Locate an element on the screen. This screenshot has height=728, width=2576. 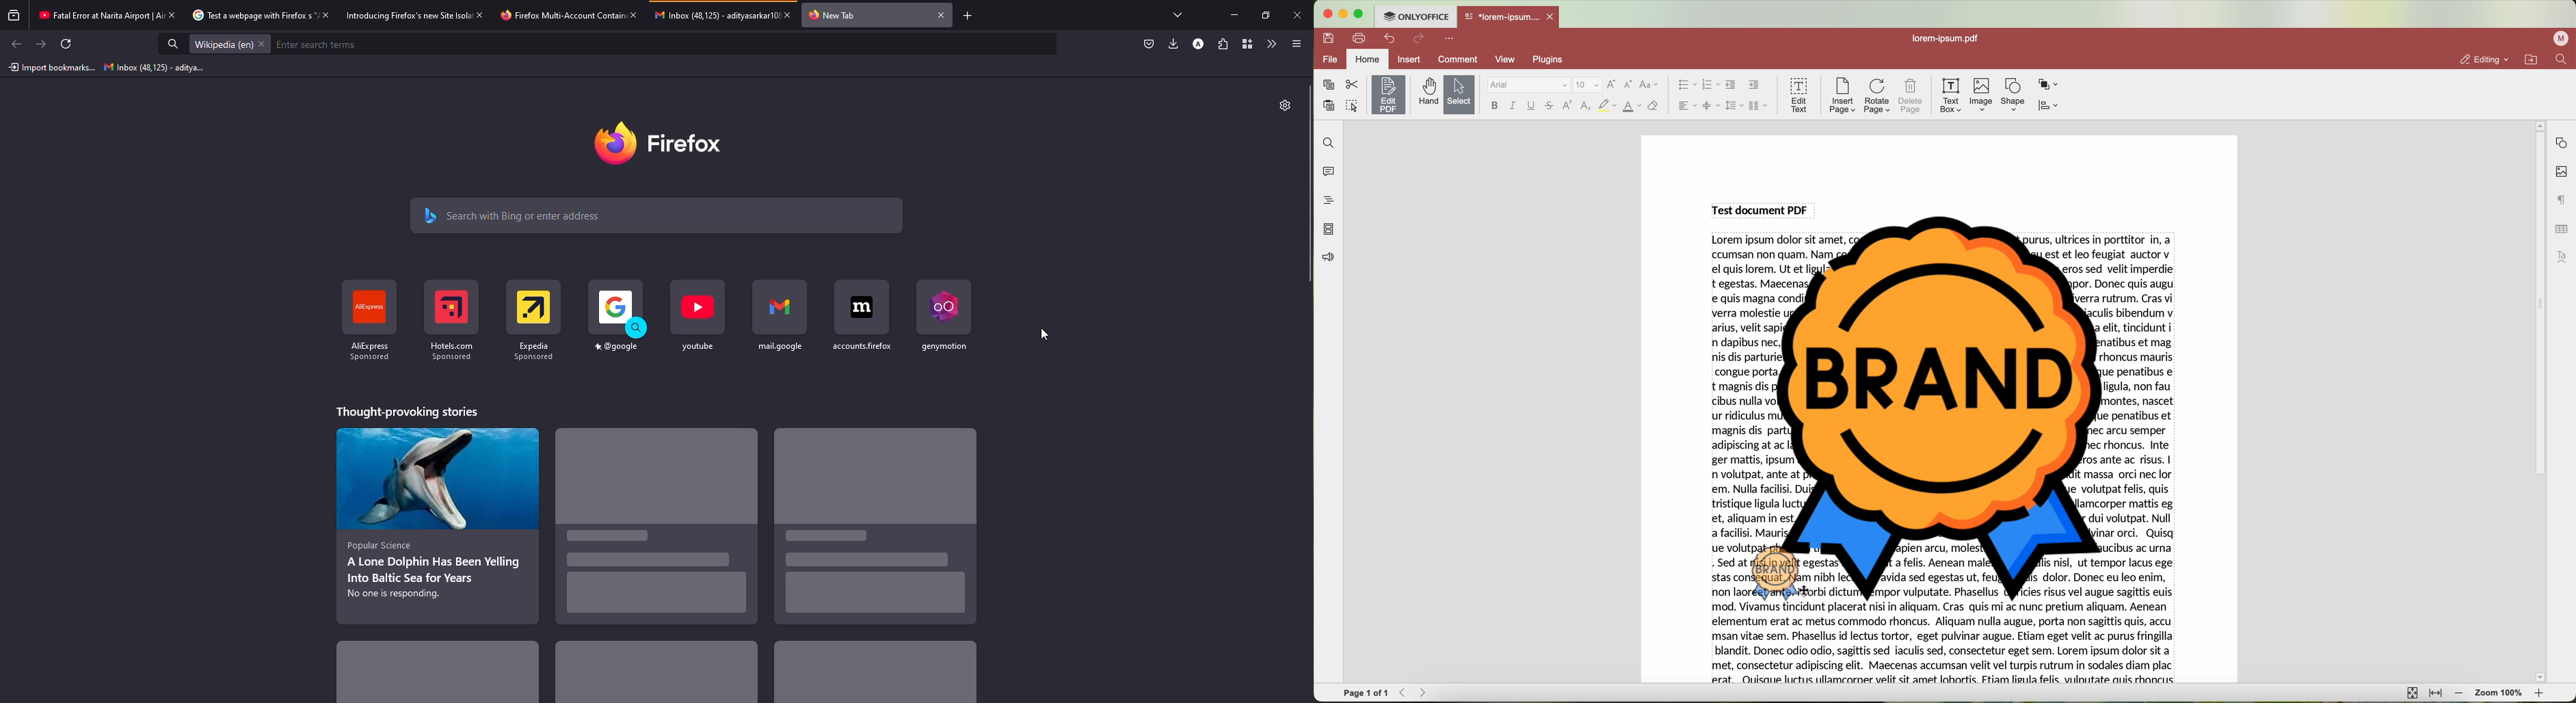
Arial is located at coordinates (1528, 85).